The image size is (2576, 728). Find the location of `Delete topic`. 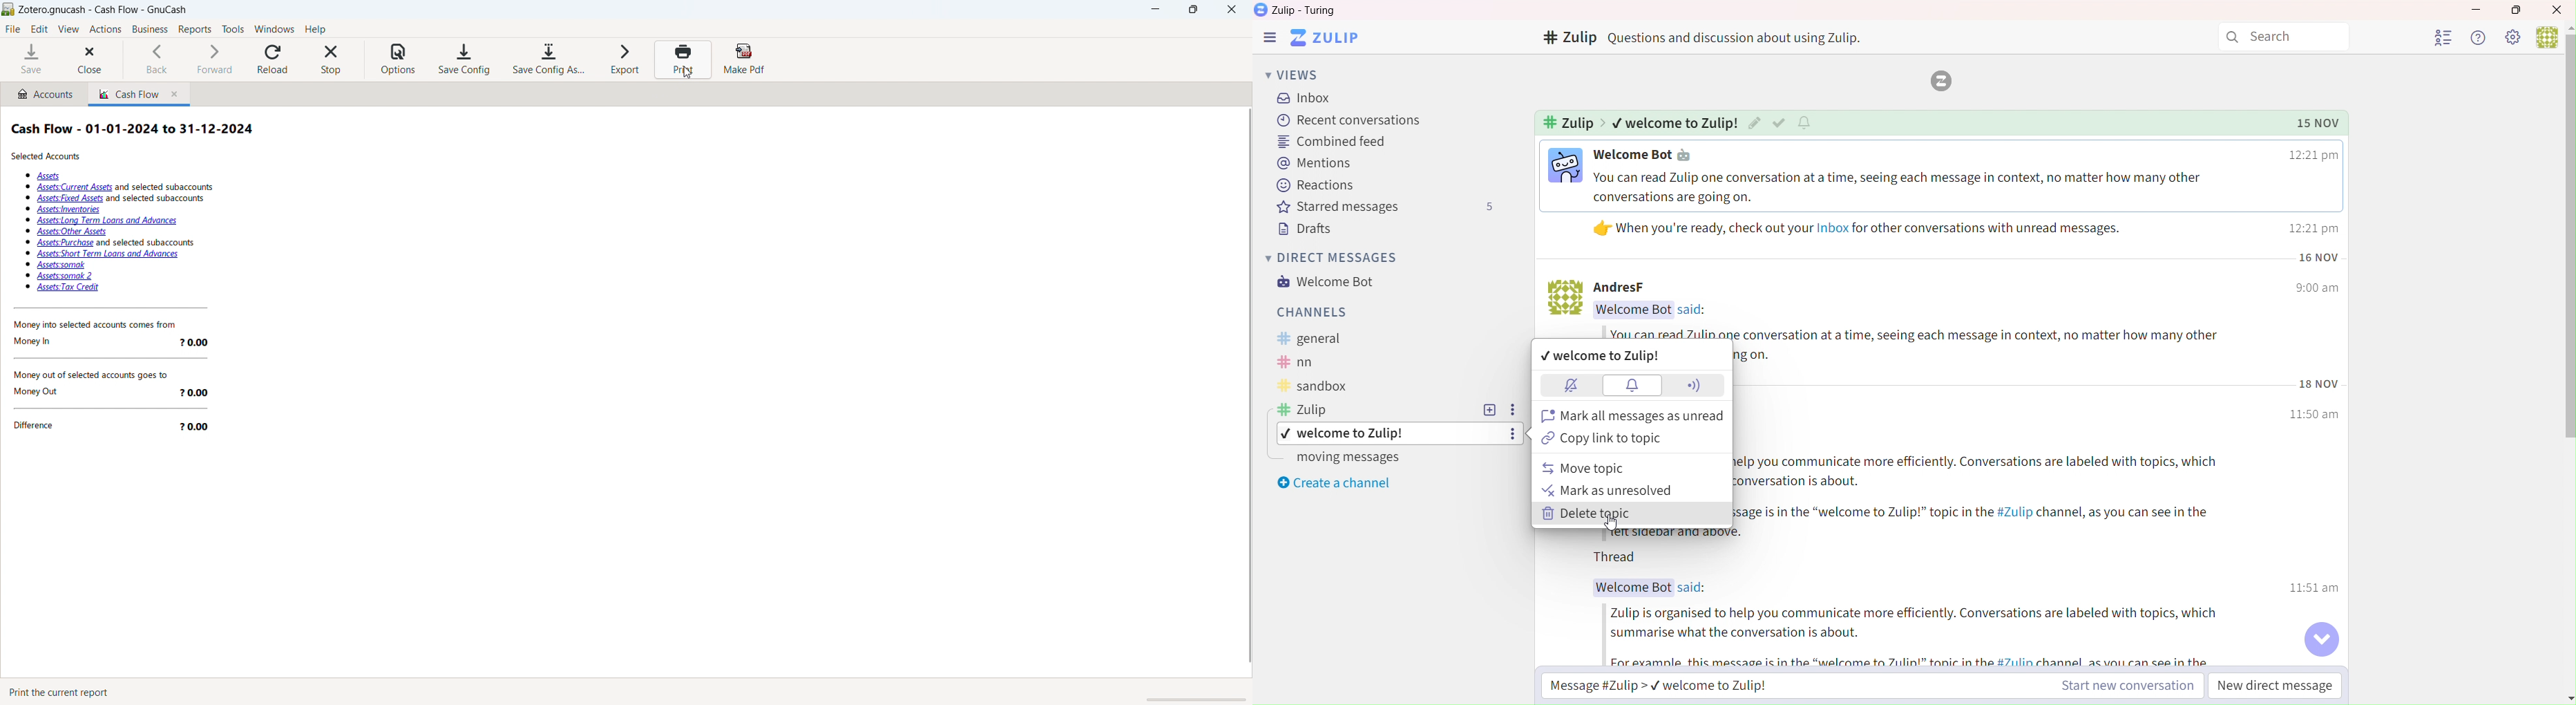

Delete topic is located at coordinates (1586, 513).